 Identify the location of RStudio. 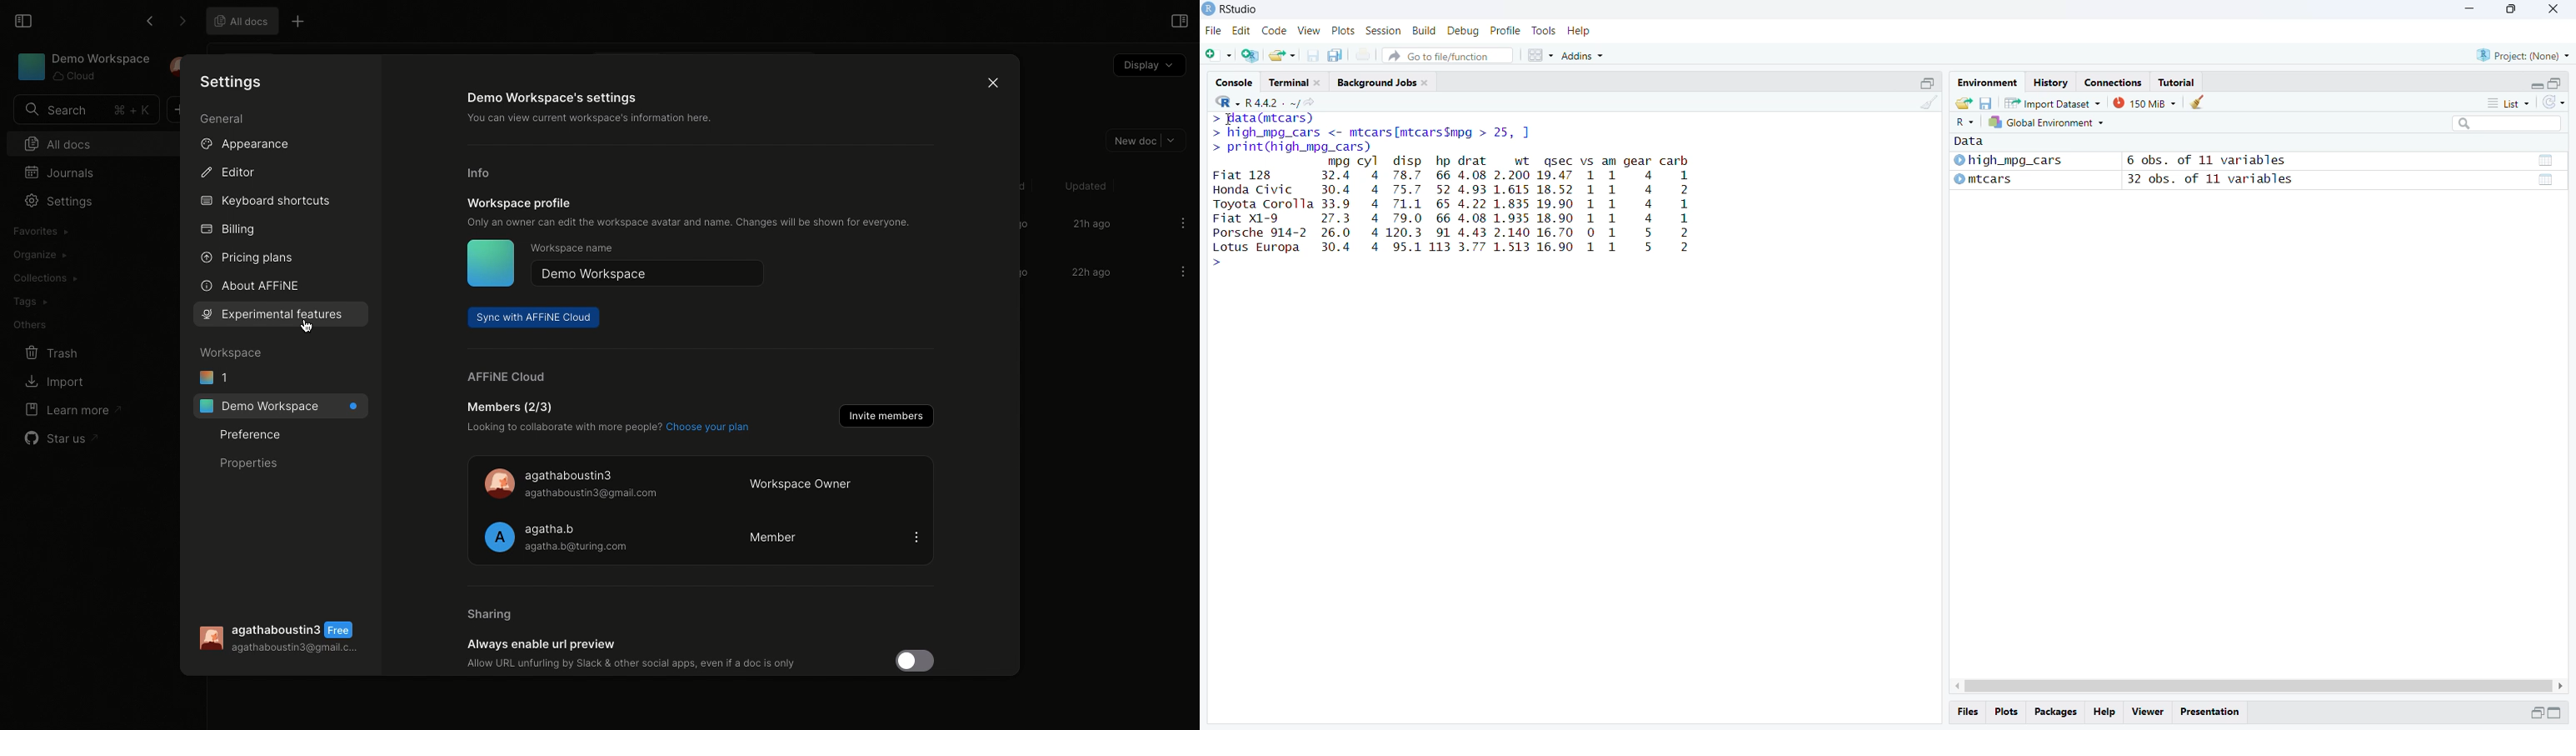
(1238, 8).